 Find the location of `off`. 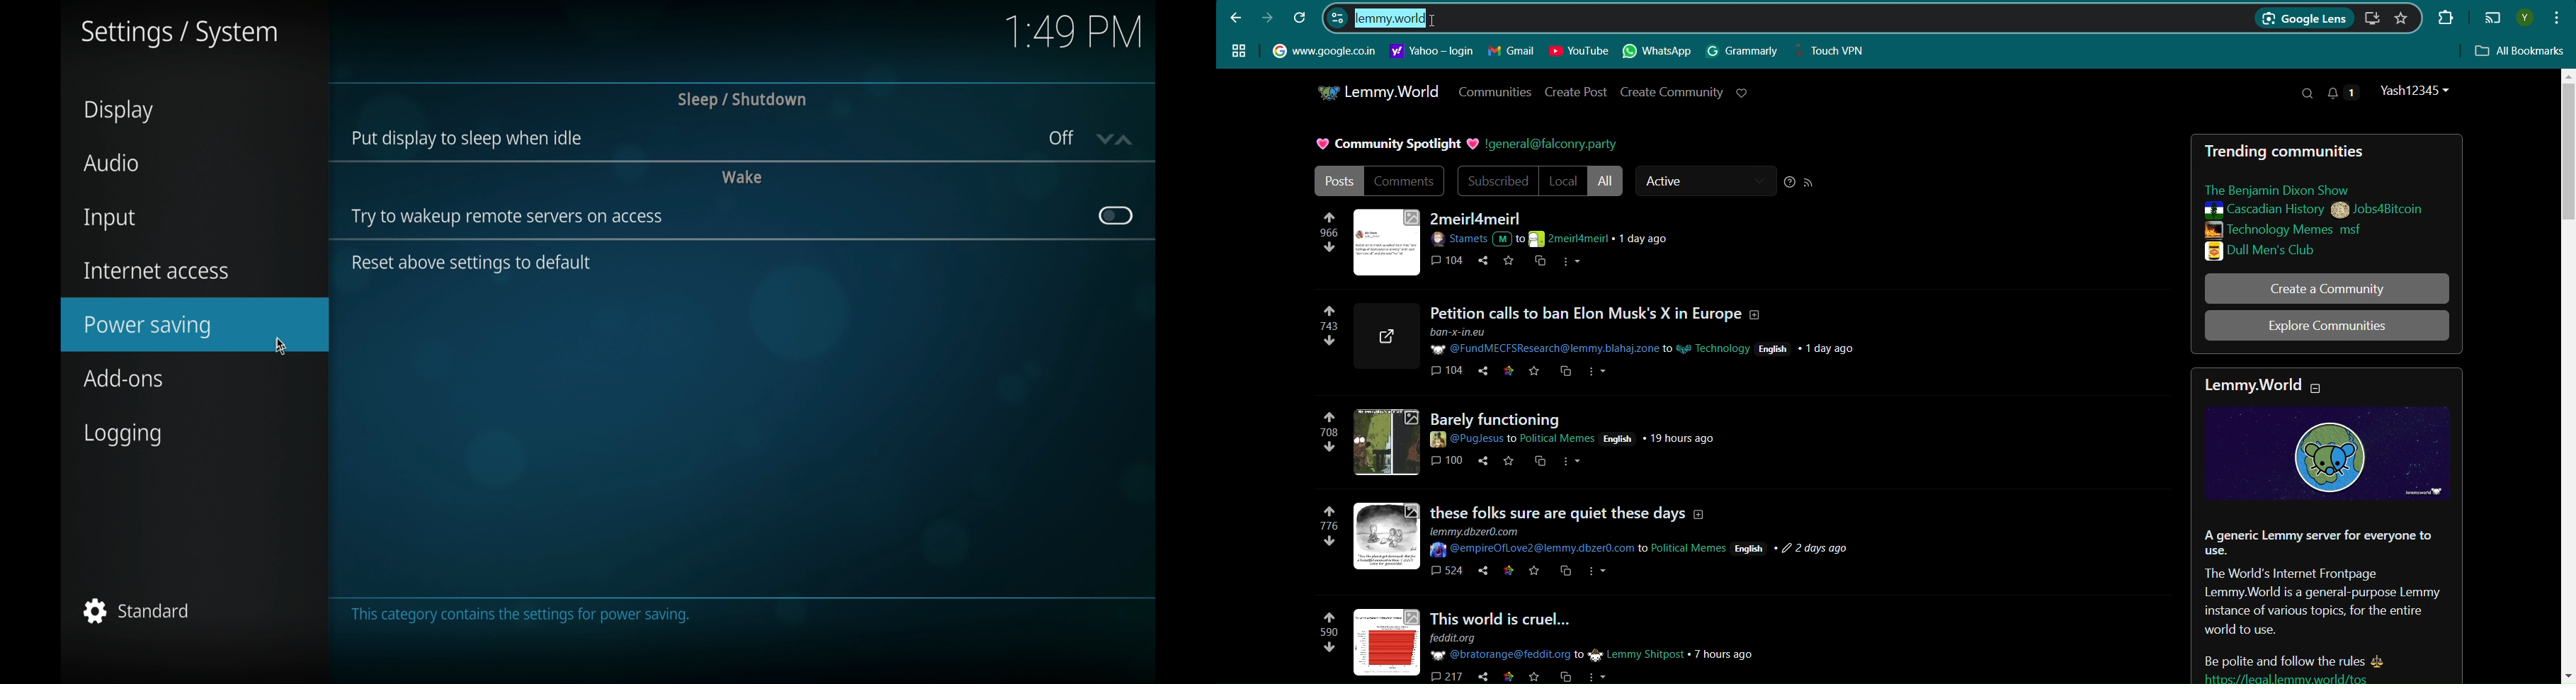

off is located at coordinates (1060, 137).